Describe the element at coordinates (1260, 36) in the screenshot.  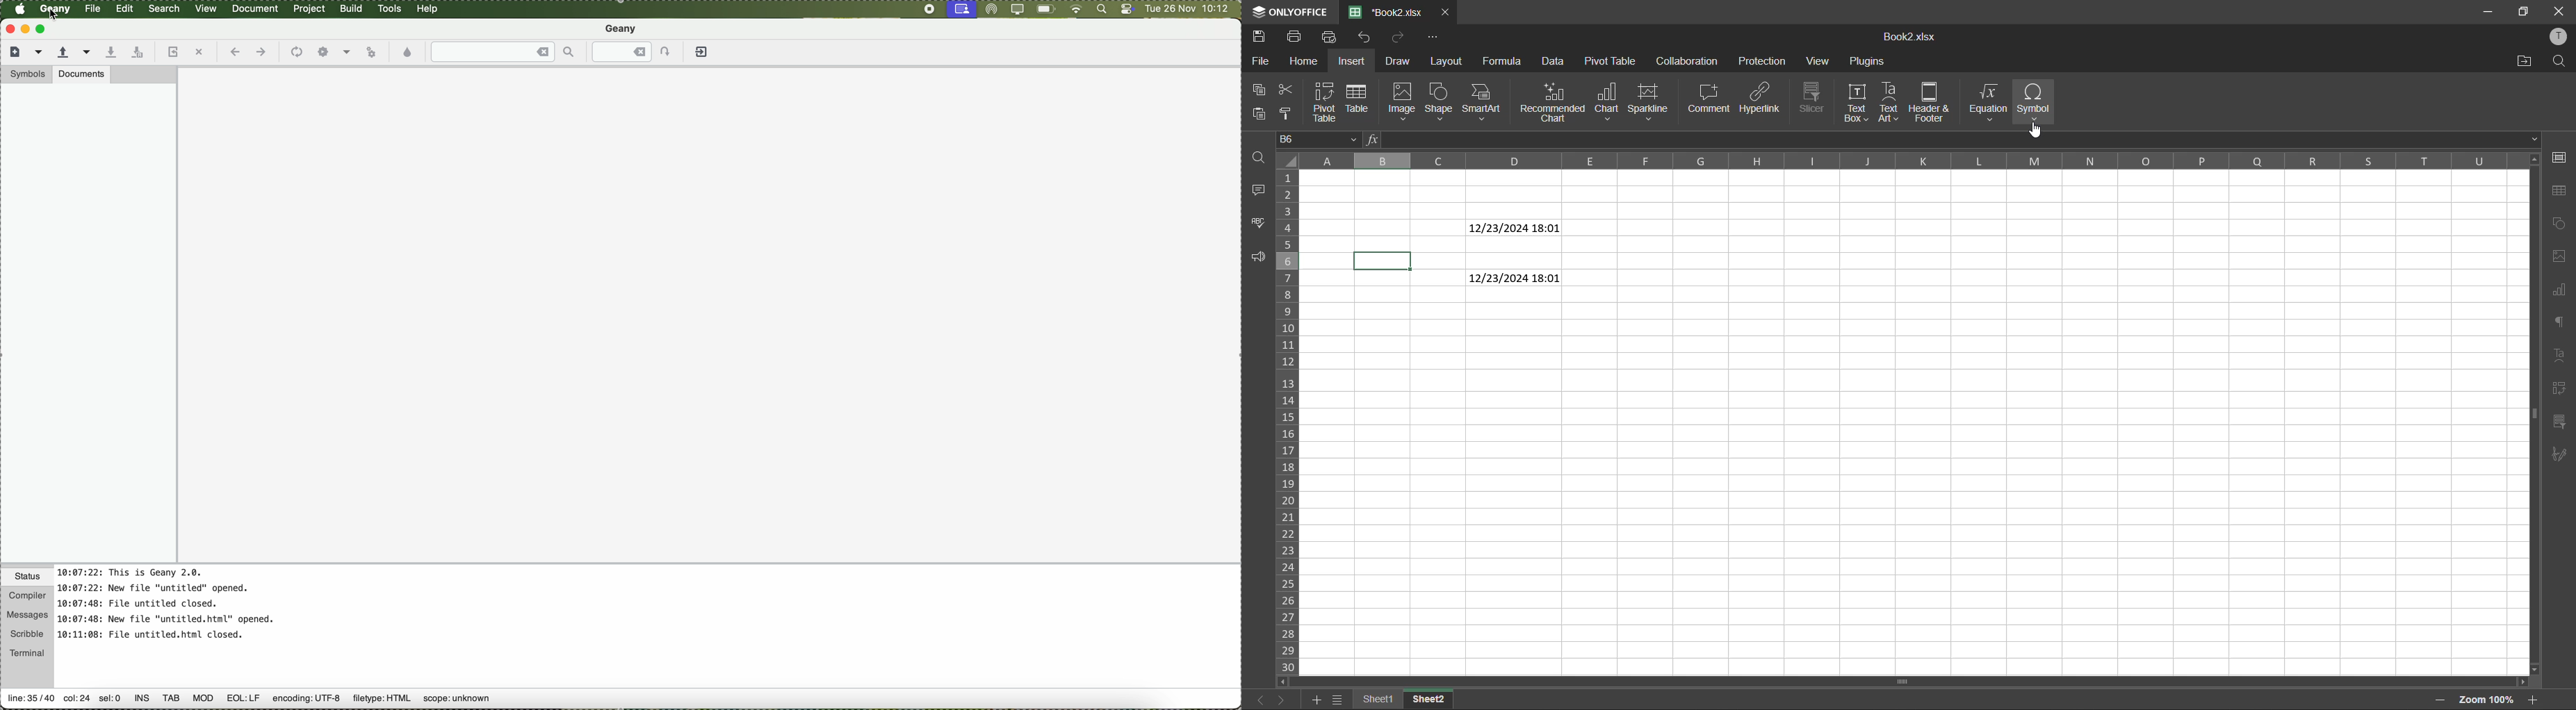
I see `save` at that location.